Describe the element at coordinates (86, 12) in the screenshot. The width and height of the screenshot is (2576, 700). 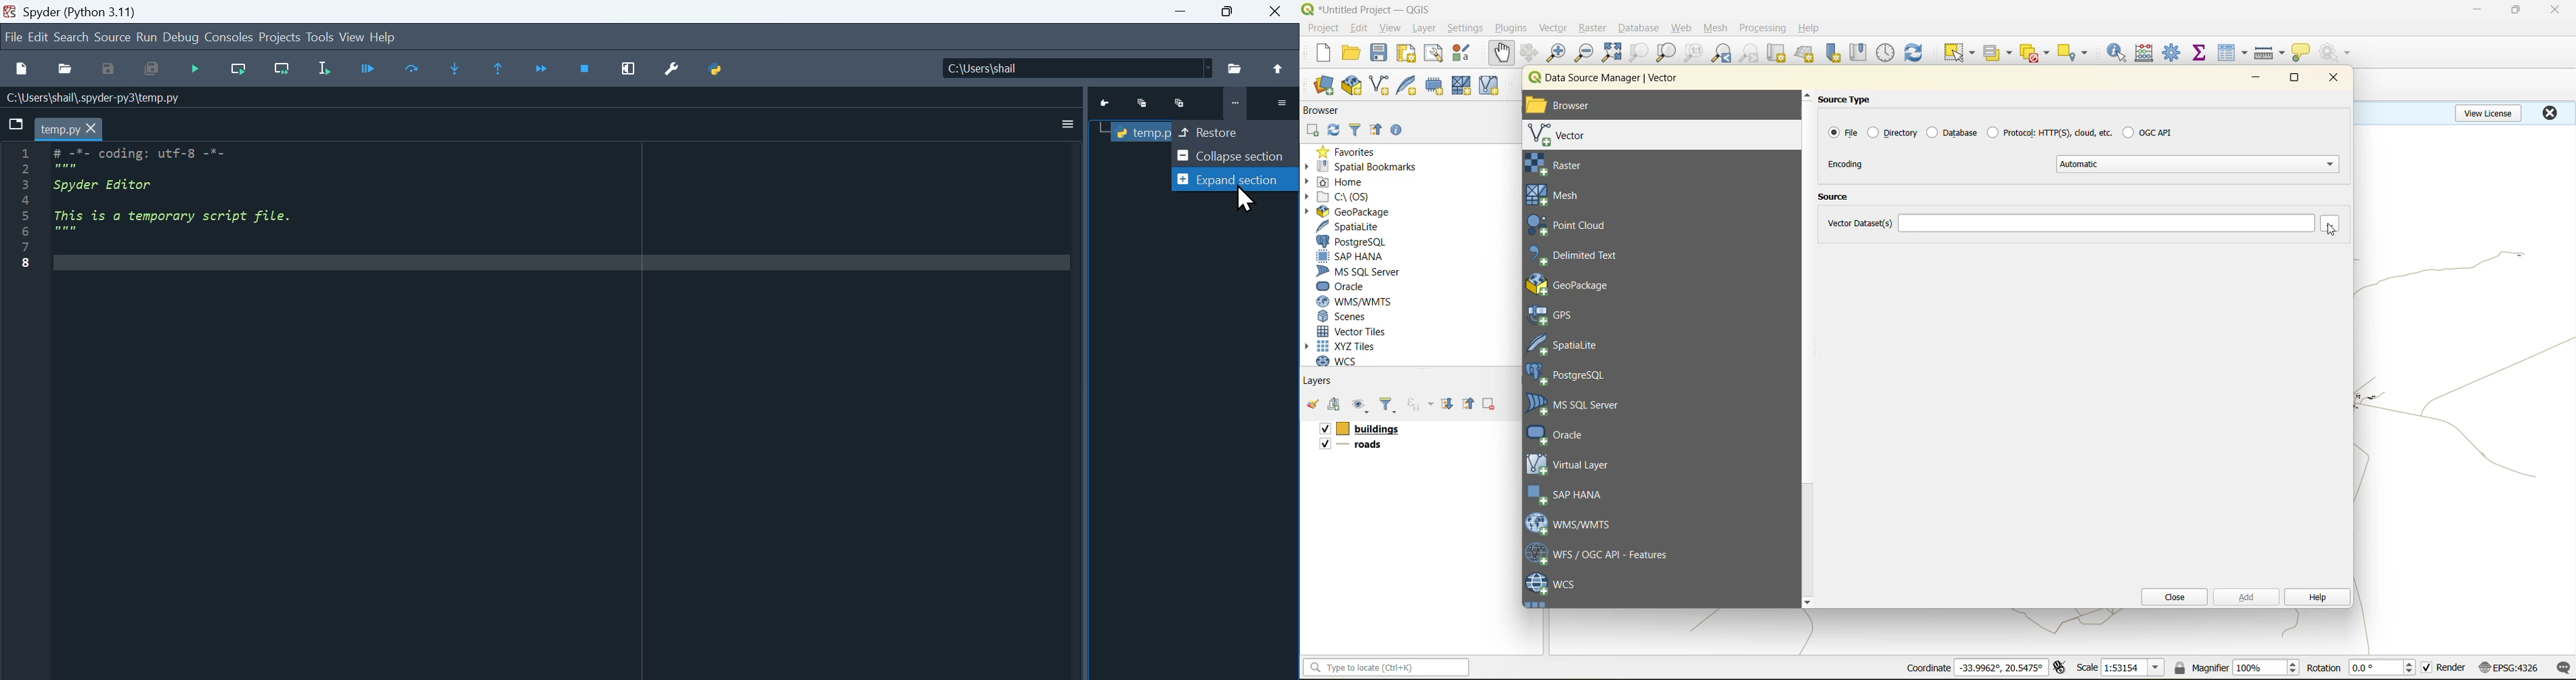
I see `Spyder (Python 3.11)` at that location.